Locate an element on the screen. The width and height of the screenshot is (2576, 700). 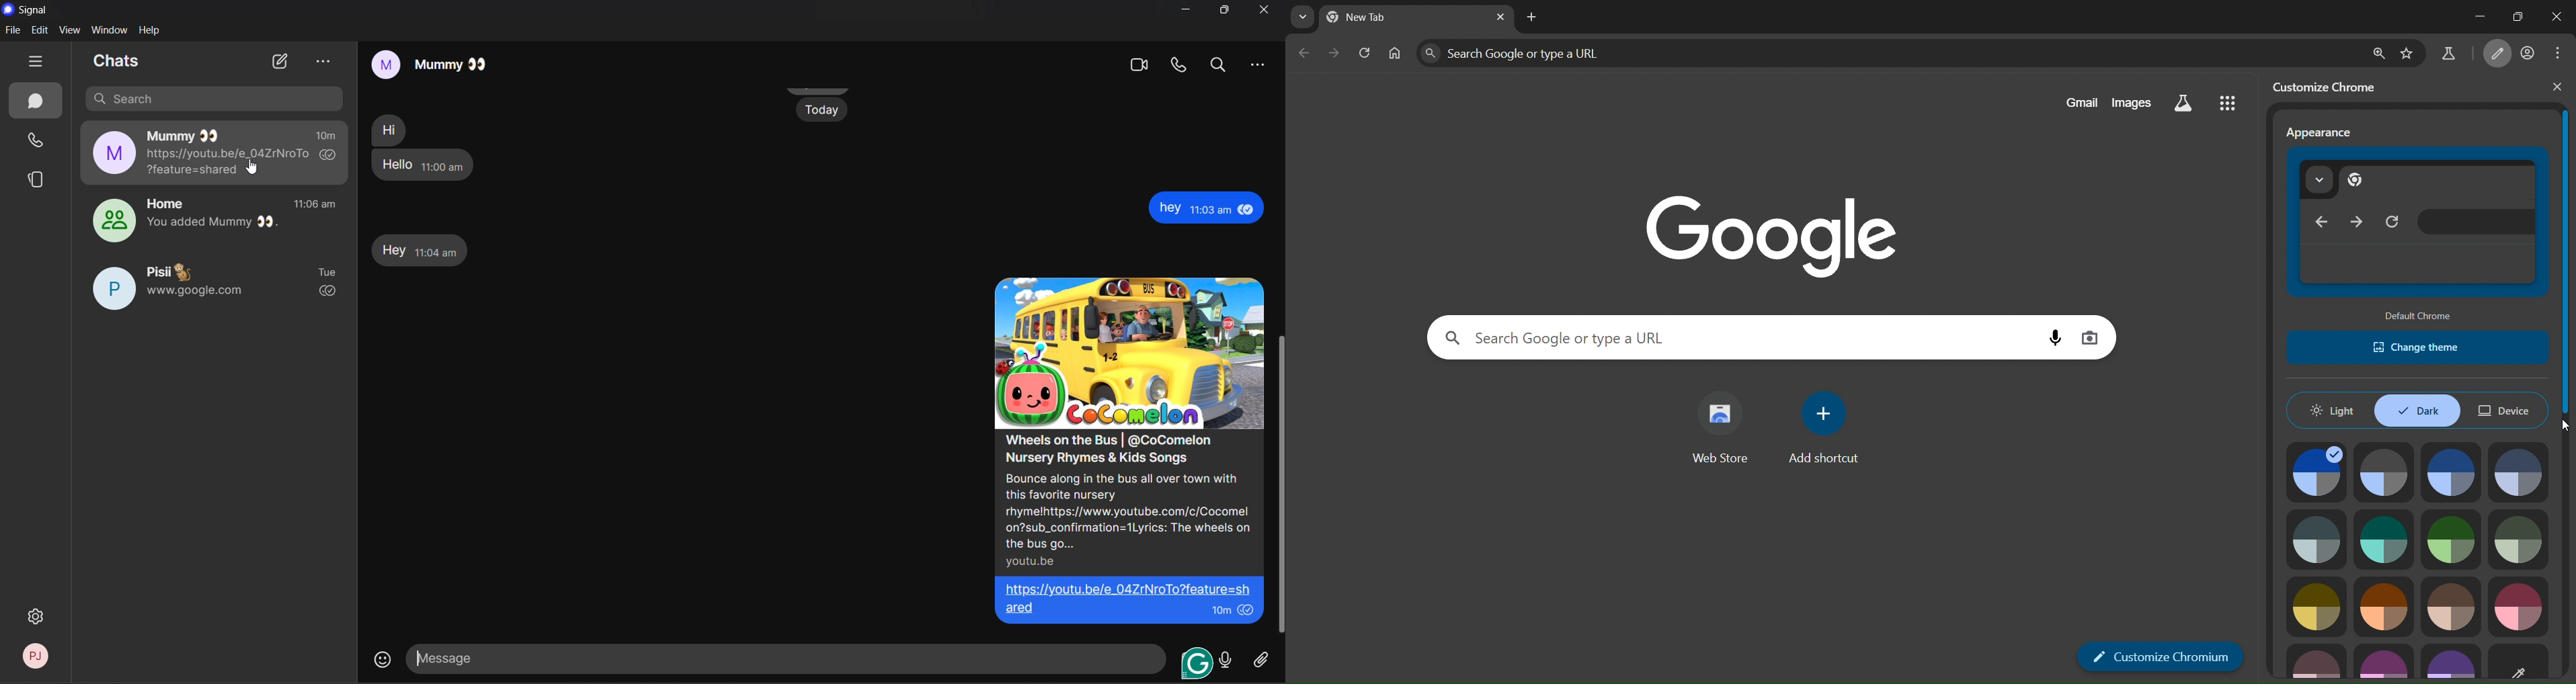
grammarly is located at coordinates (1195, 662).